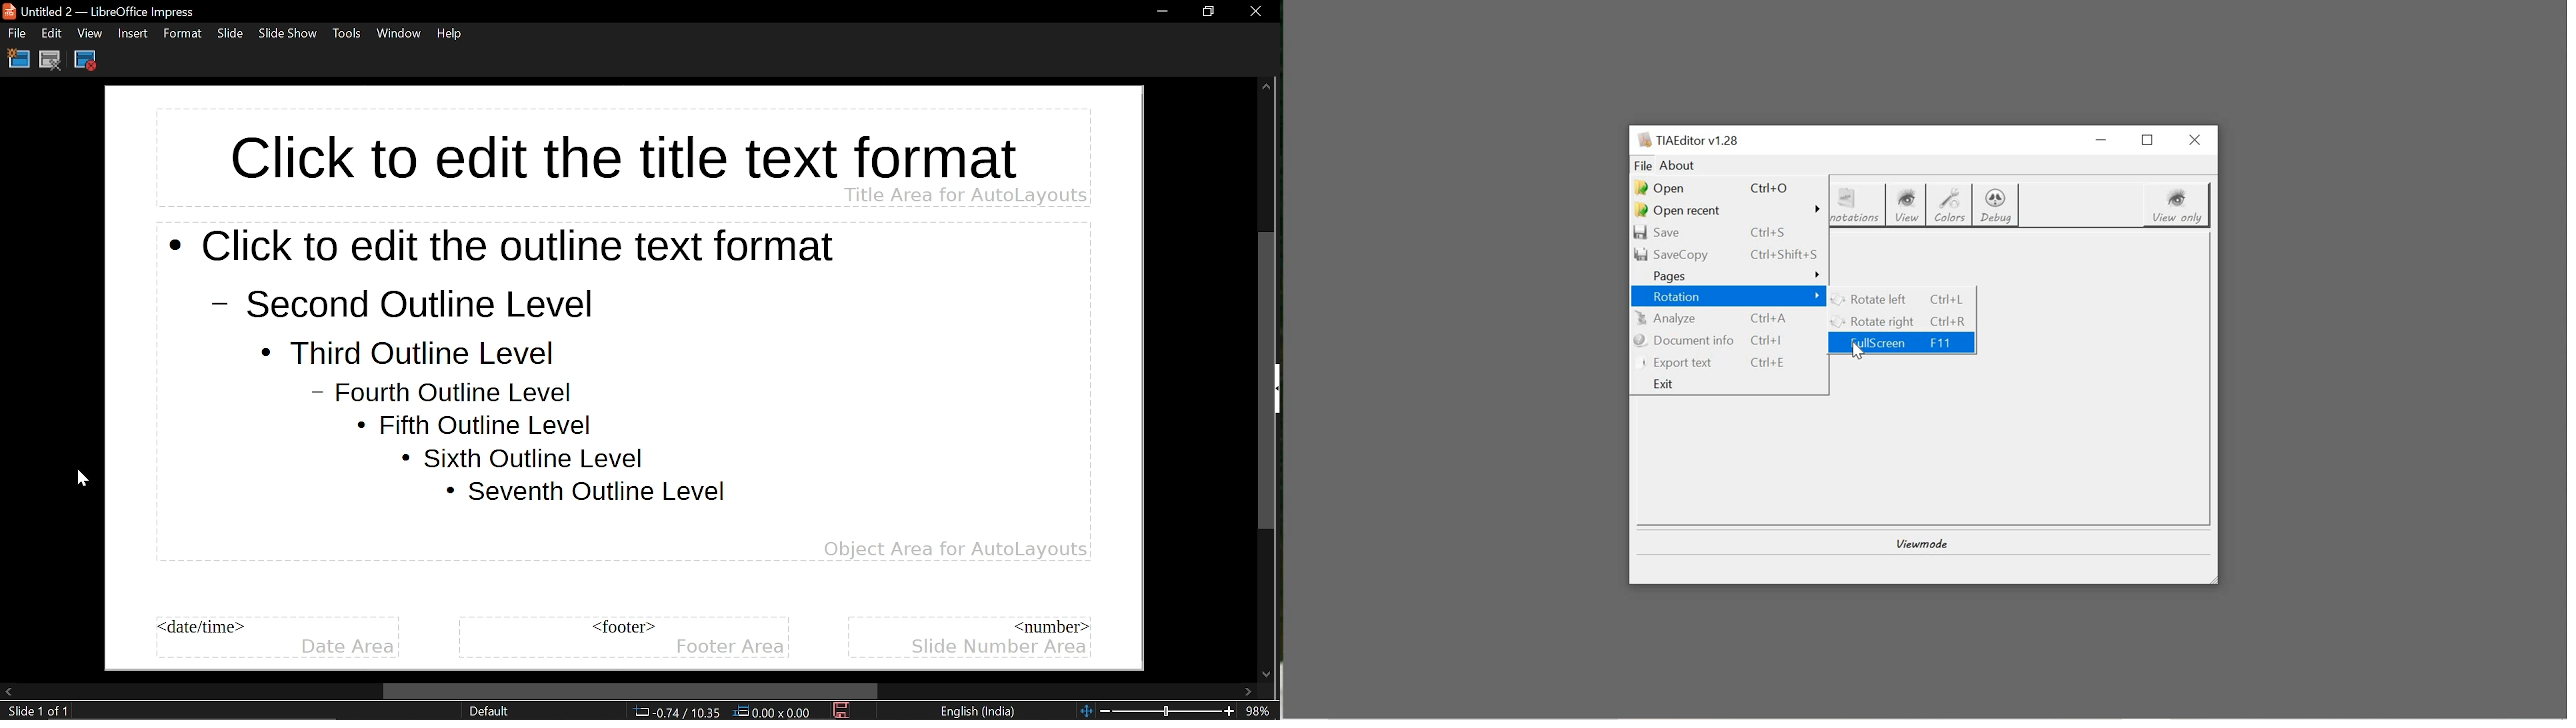 The width and height of the screenshot is (2576, 728). What do you see at coordinates (626, 377) in the screenshot?
I see `Master slide view` at bounding box center [626, 377].